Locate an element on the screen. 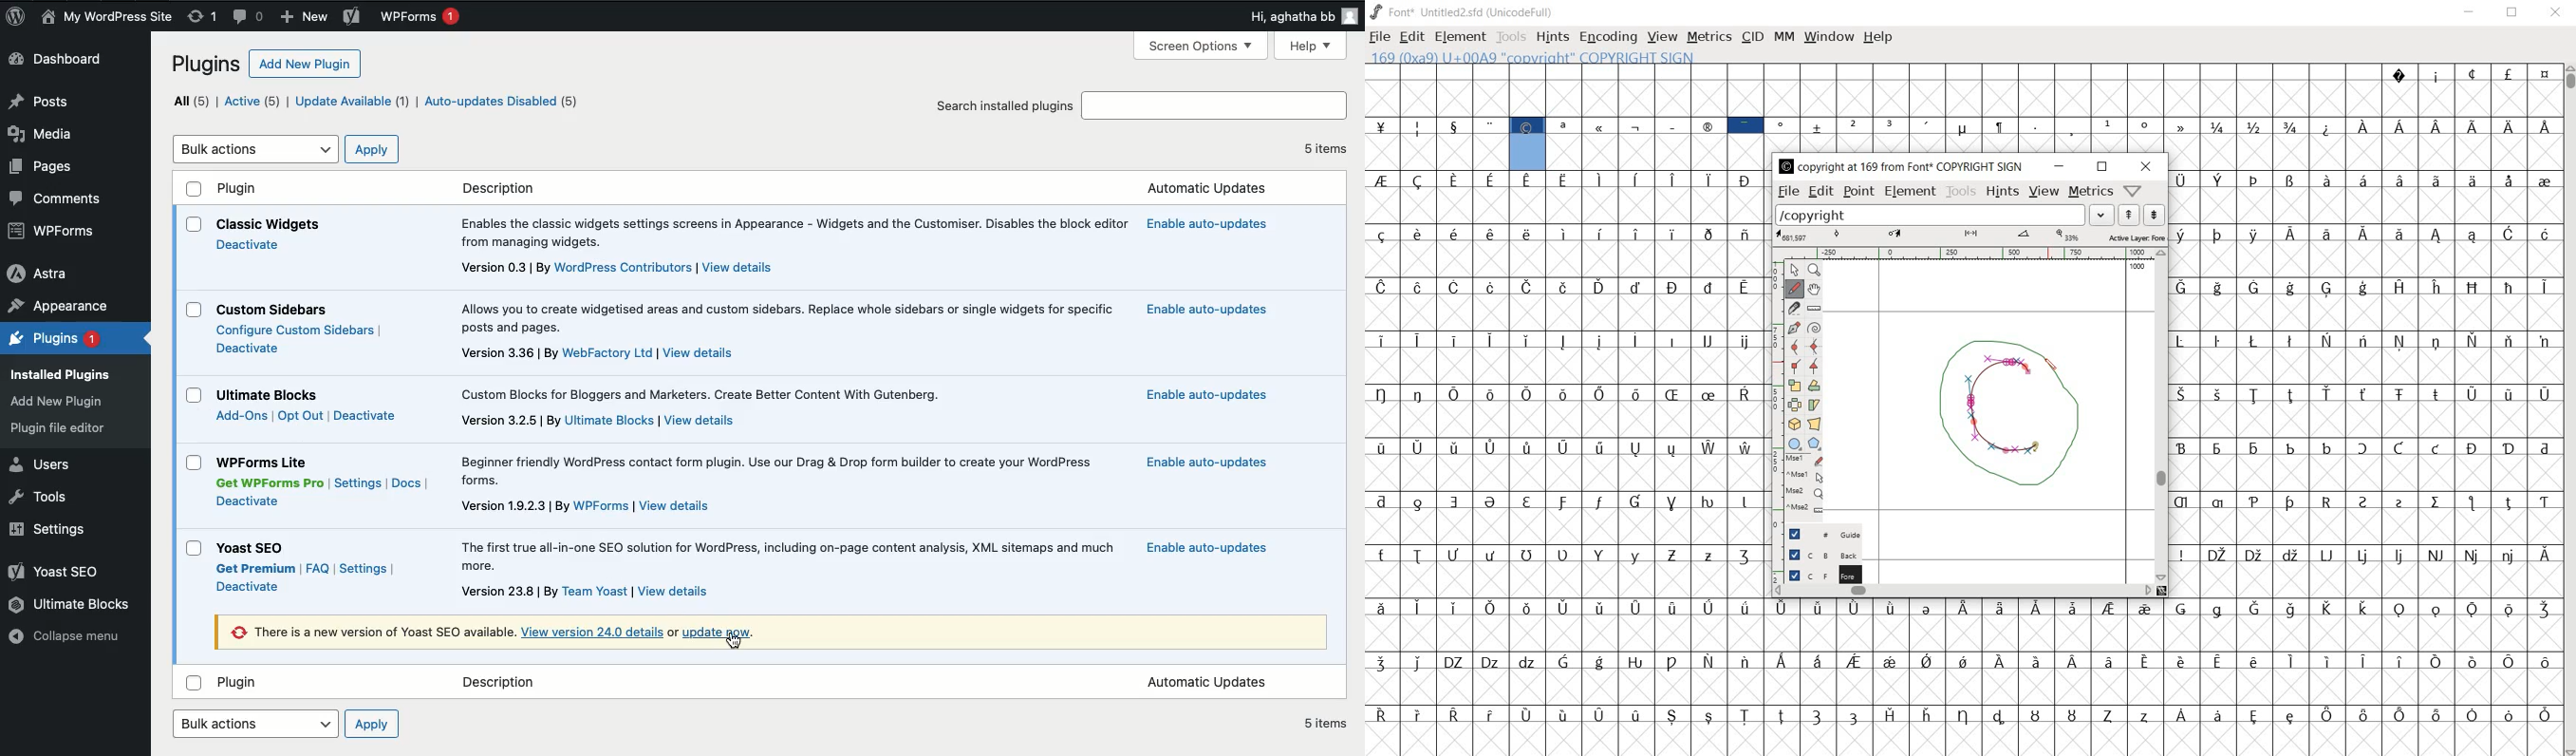  active layer:FOREGROUND is located at coordinates (1970, 236).